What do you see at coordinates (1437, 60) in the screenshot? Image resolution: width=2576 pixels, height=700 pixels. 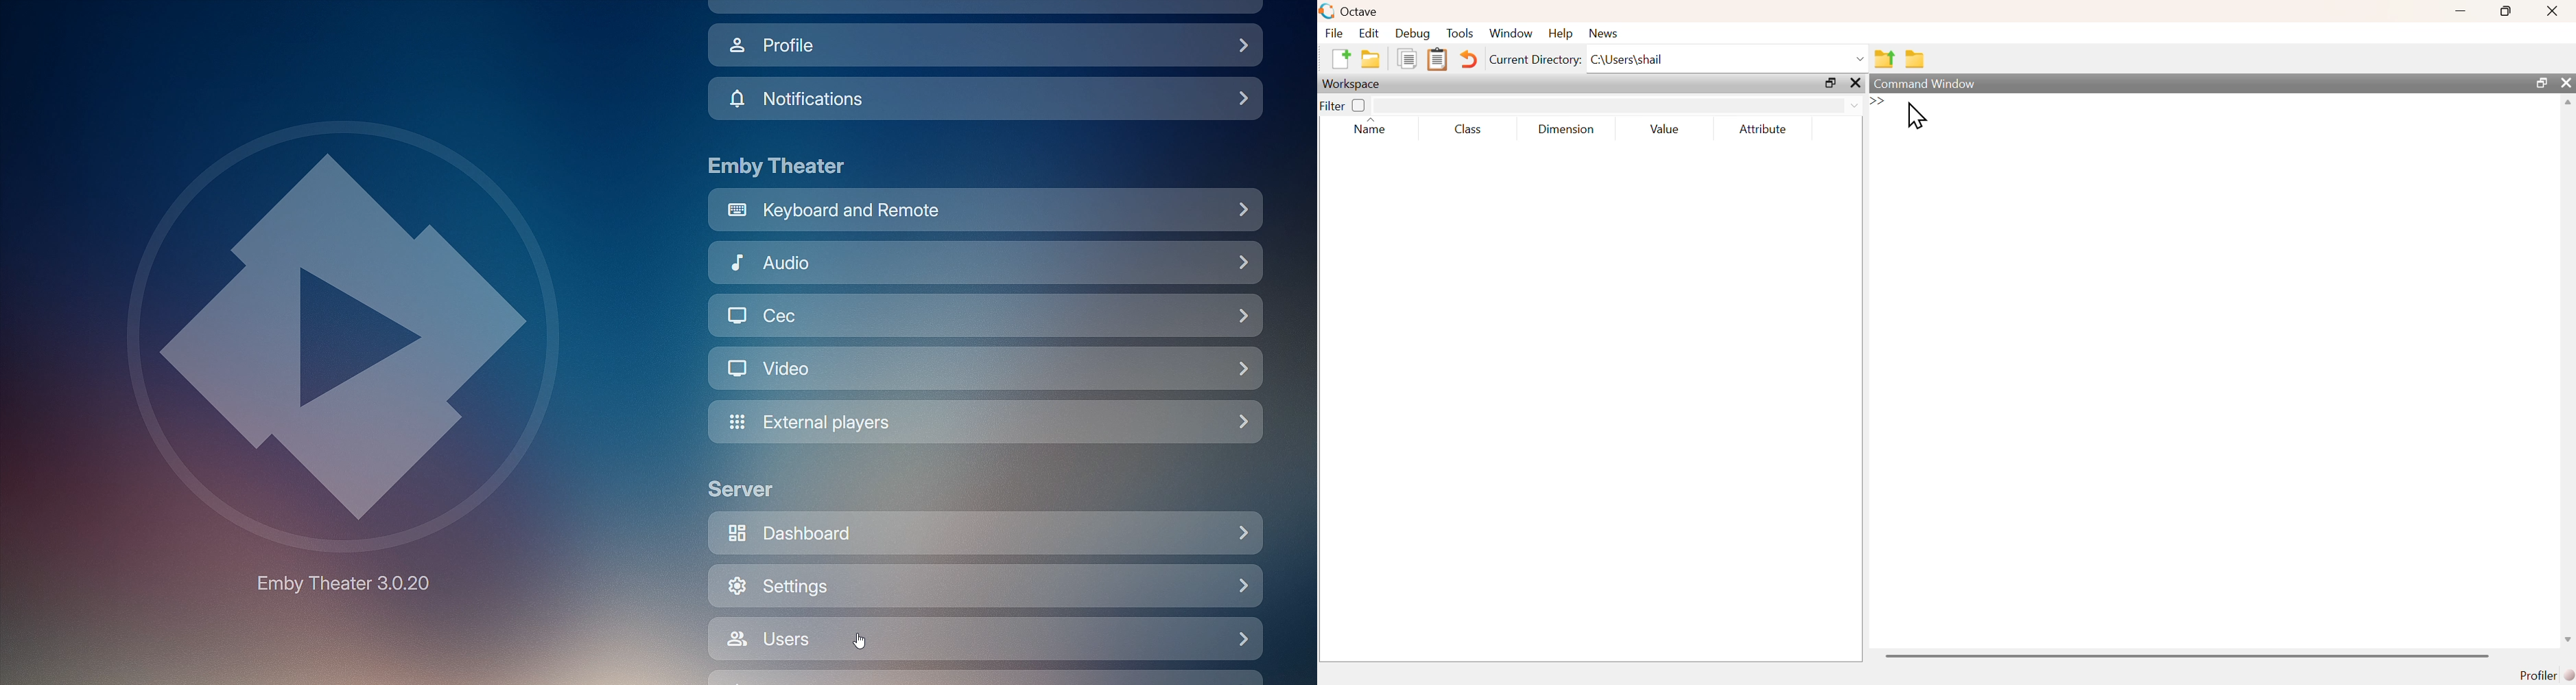 I see `paste` at bounding box center [1437, 60].